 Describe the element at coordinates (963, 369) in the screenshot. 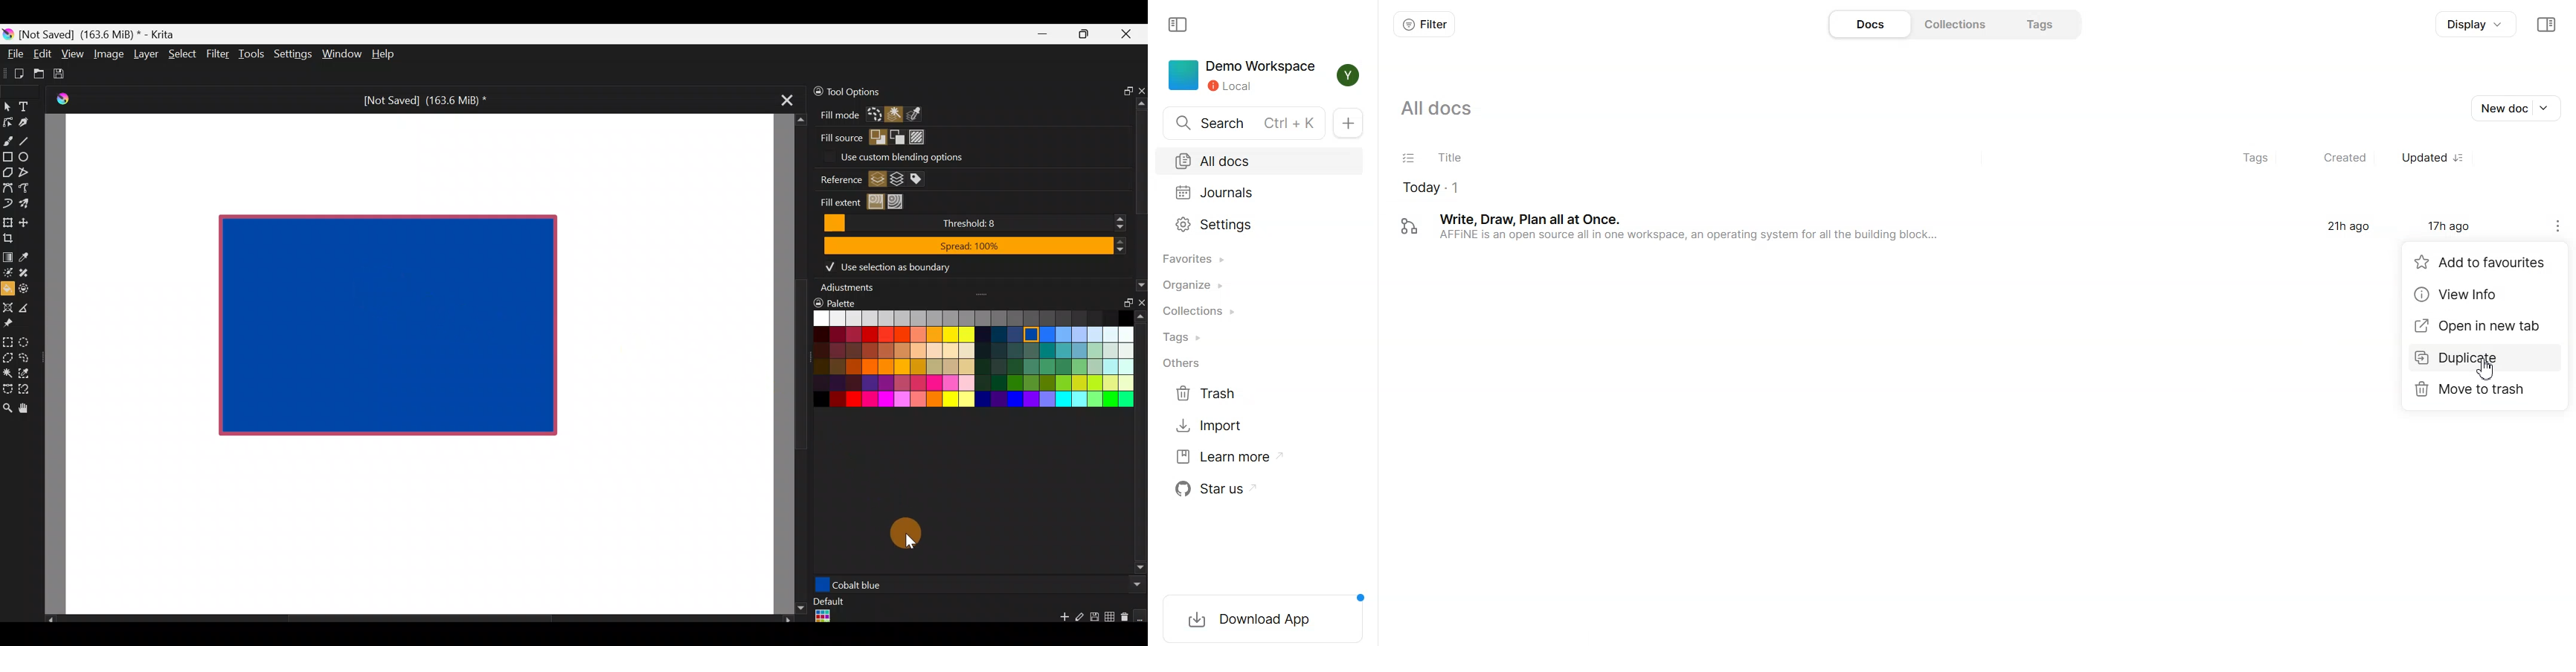

I see `Color palette` at that location.